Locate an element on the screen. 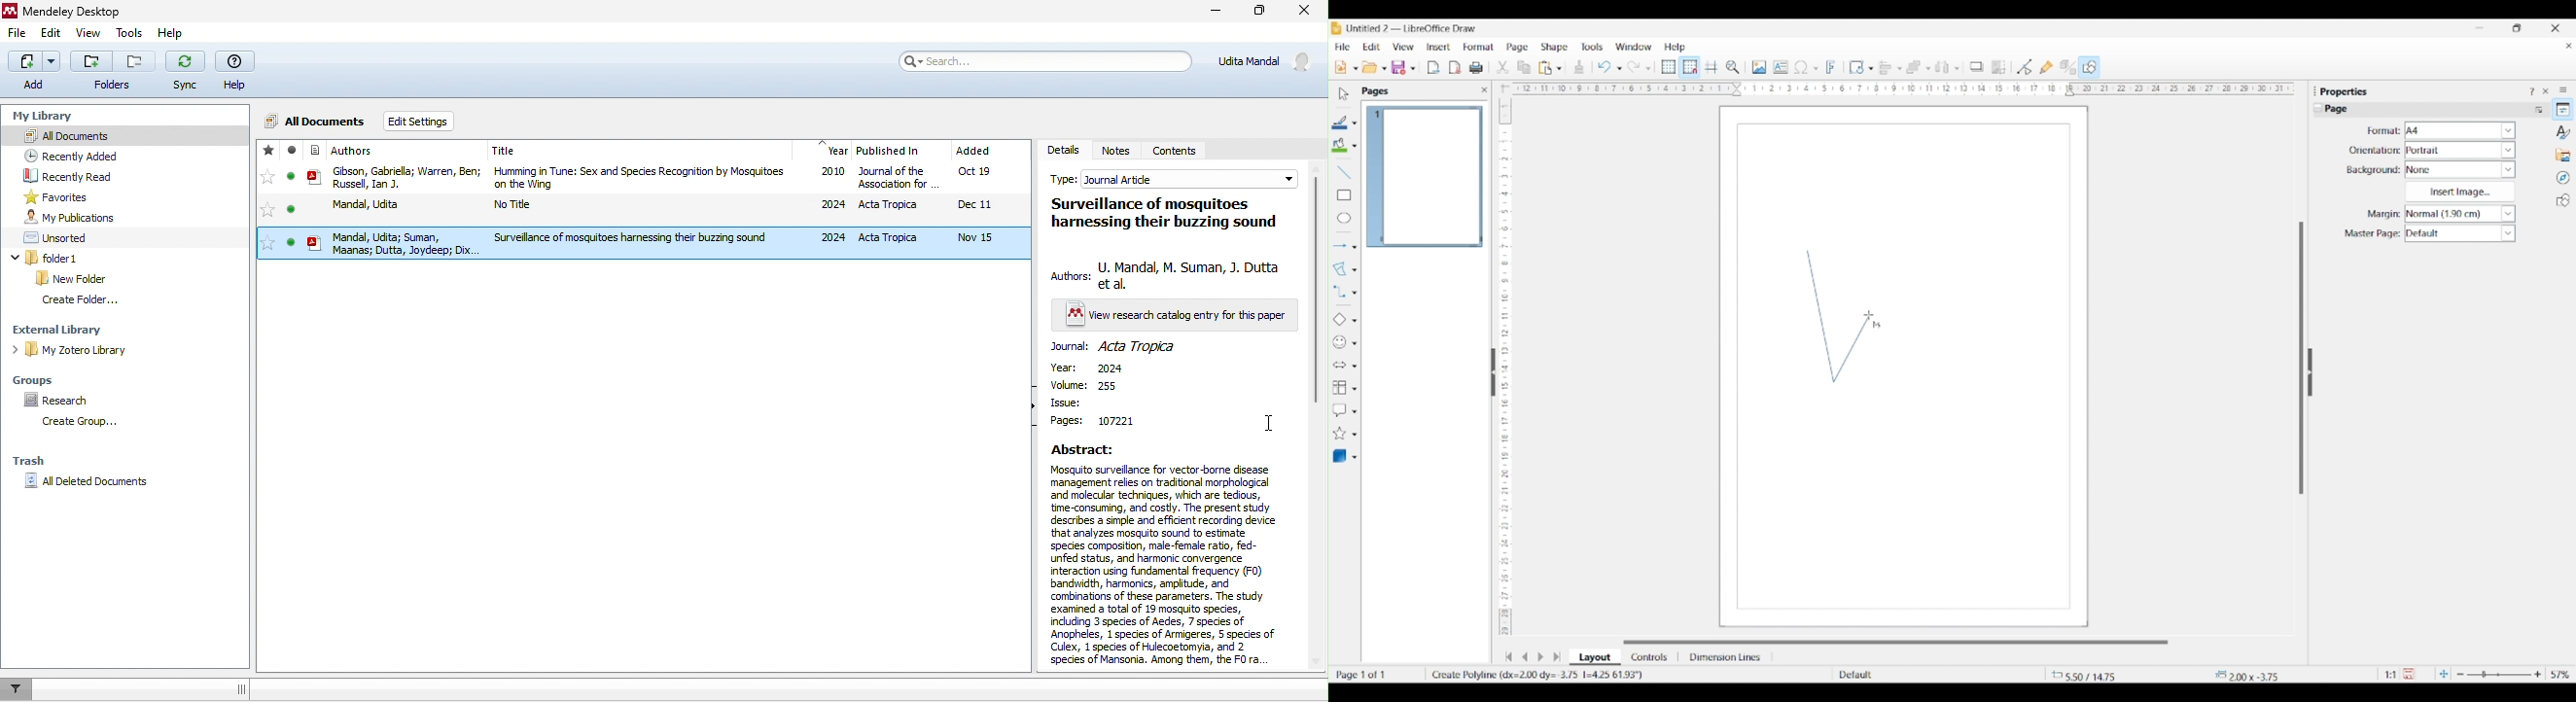  Block arrow options is located at coordinates (1354, 366).